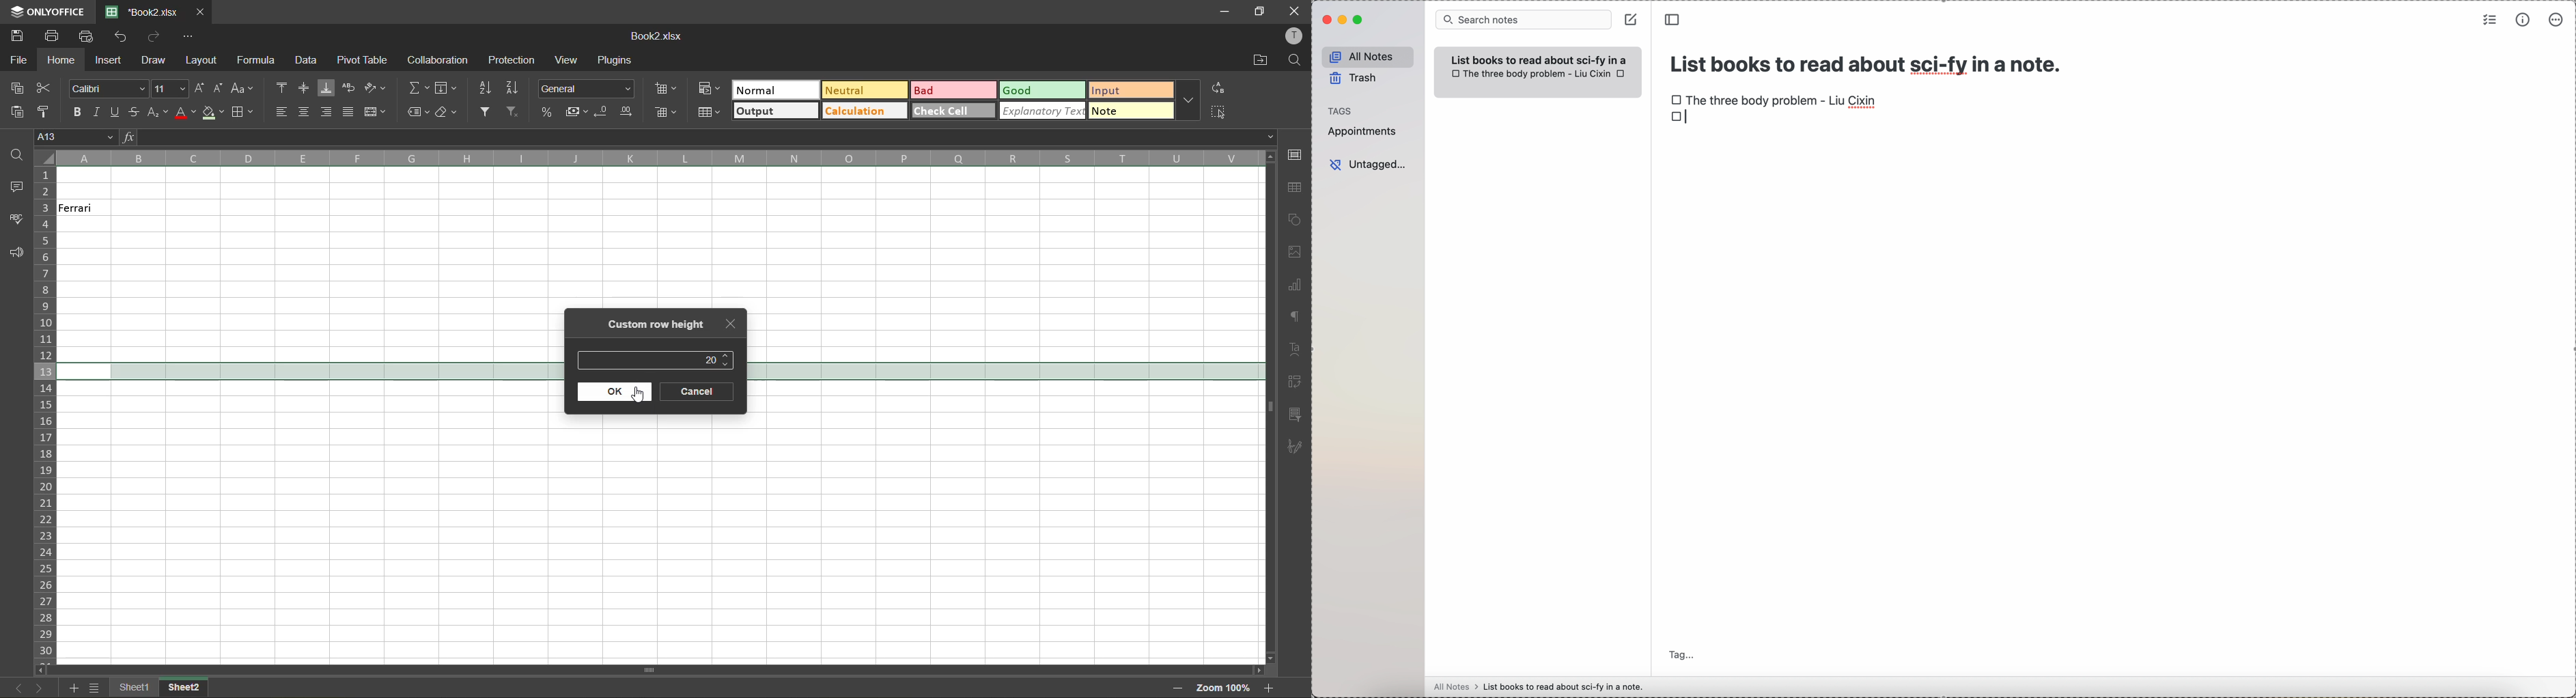  Describe the element at coordinates (1298, 154) in the screenshot. I see `cell settings` at that location.